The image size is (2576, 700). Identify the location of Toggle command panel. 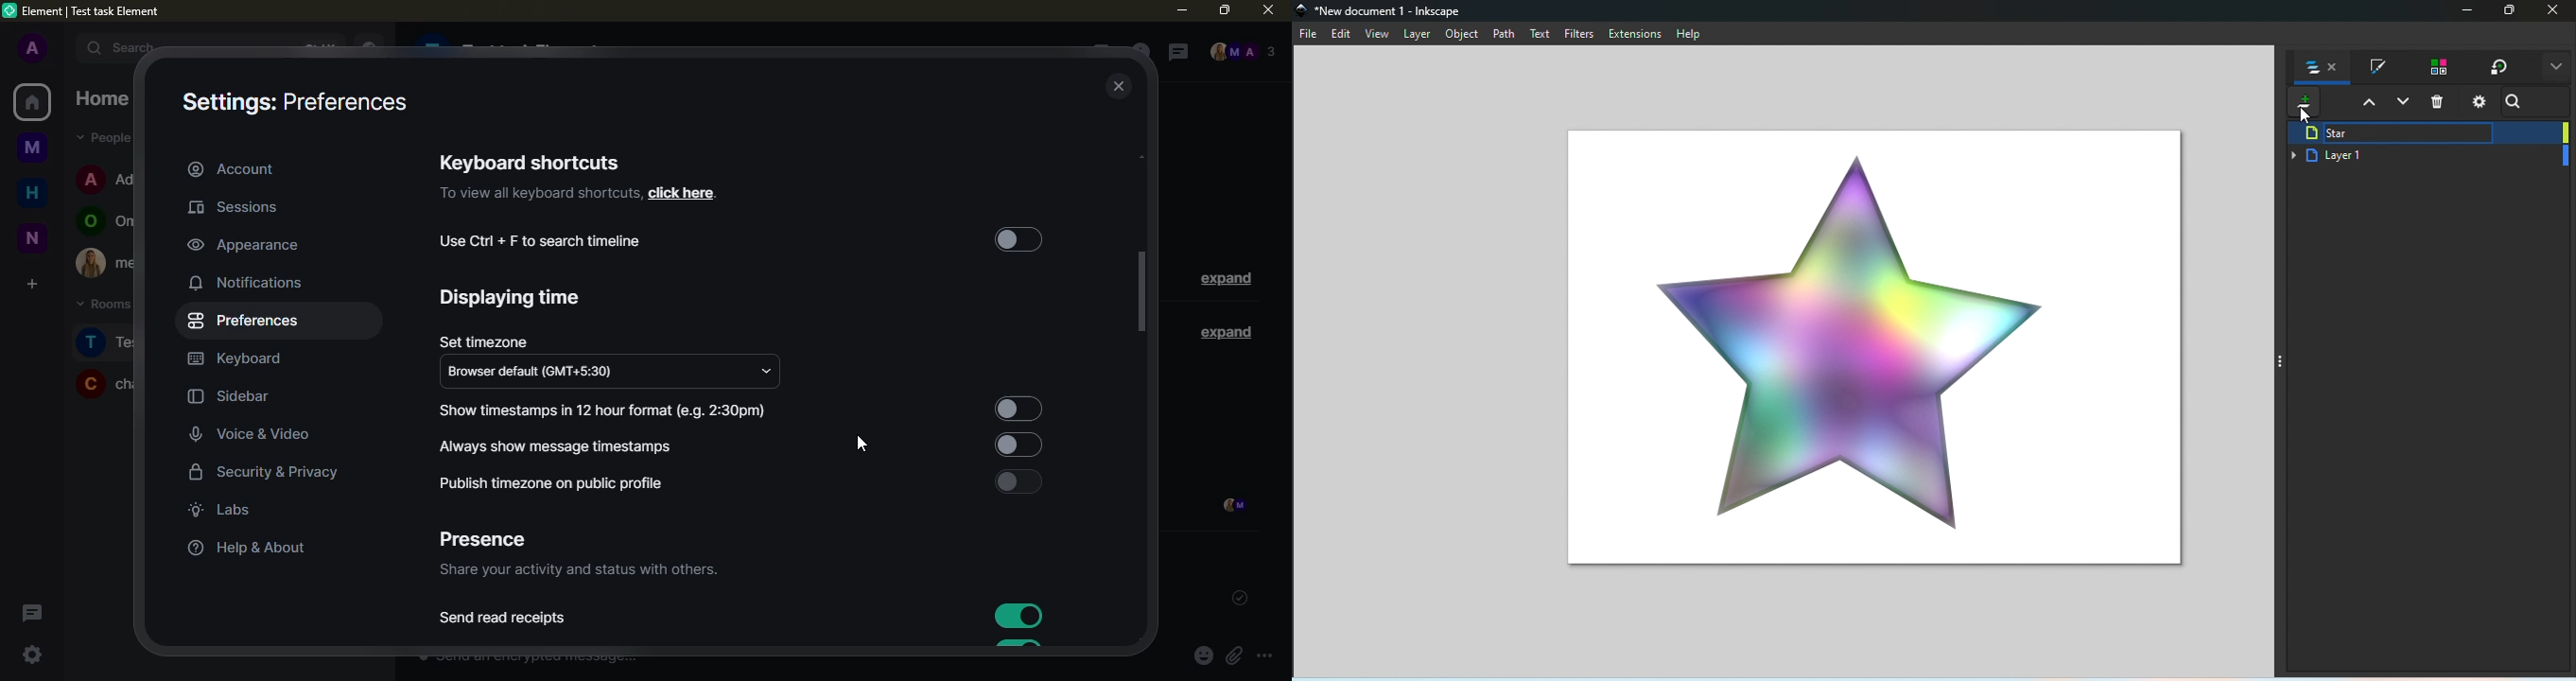
(2283, 360).